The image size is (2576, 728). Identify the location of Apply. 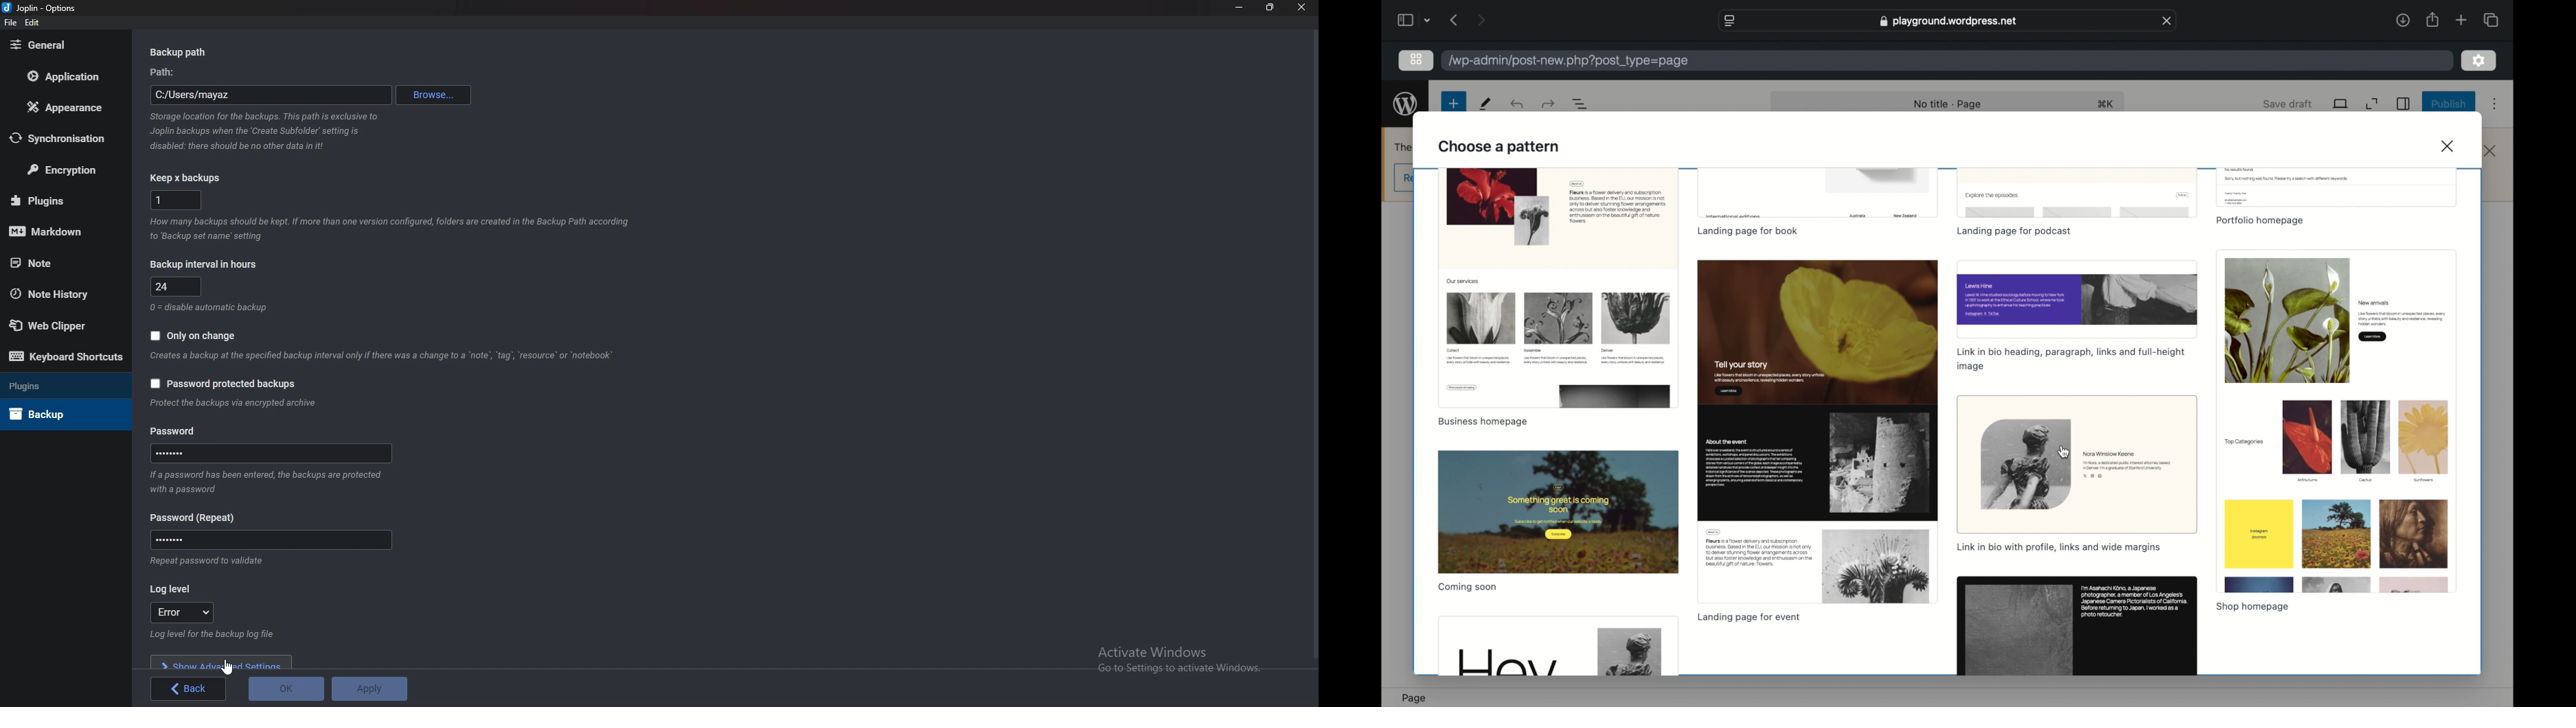
(369, 688).